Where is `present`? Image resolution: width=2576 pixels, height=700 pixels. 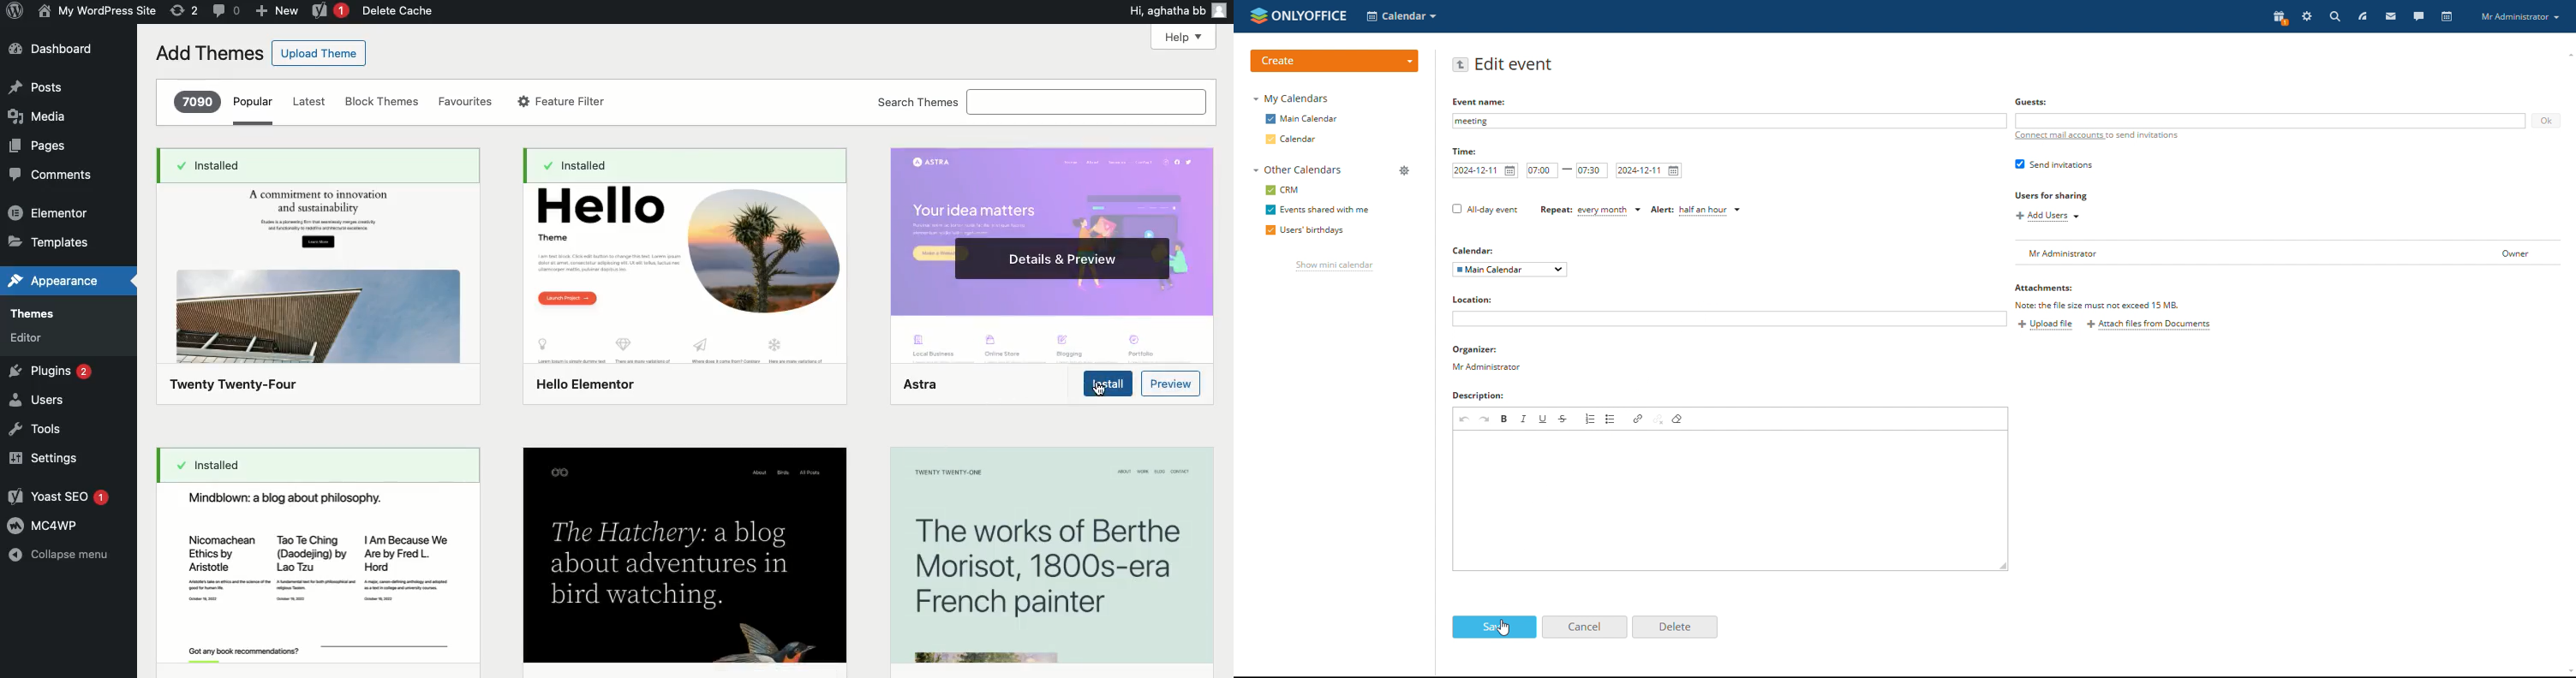
present is located at coordinates (2280, 18).